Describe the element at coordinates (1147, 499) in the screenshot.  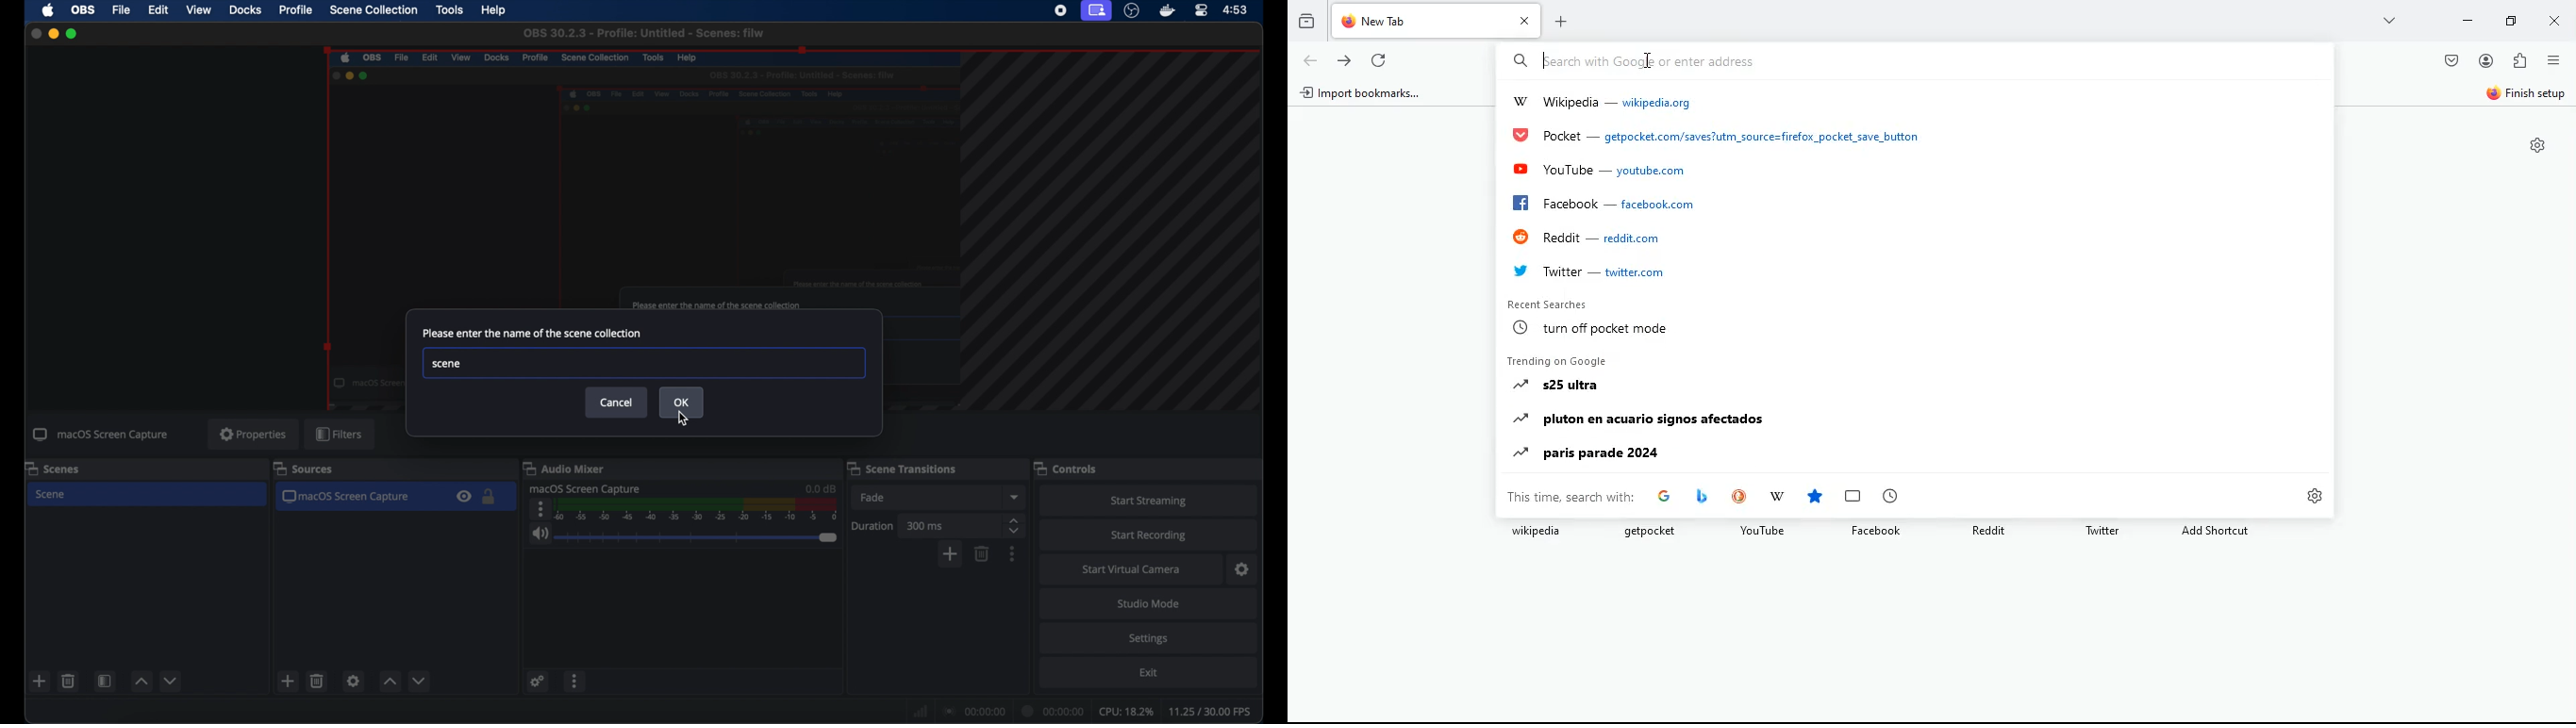
I see `start streaming` at that location.